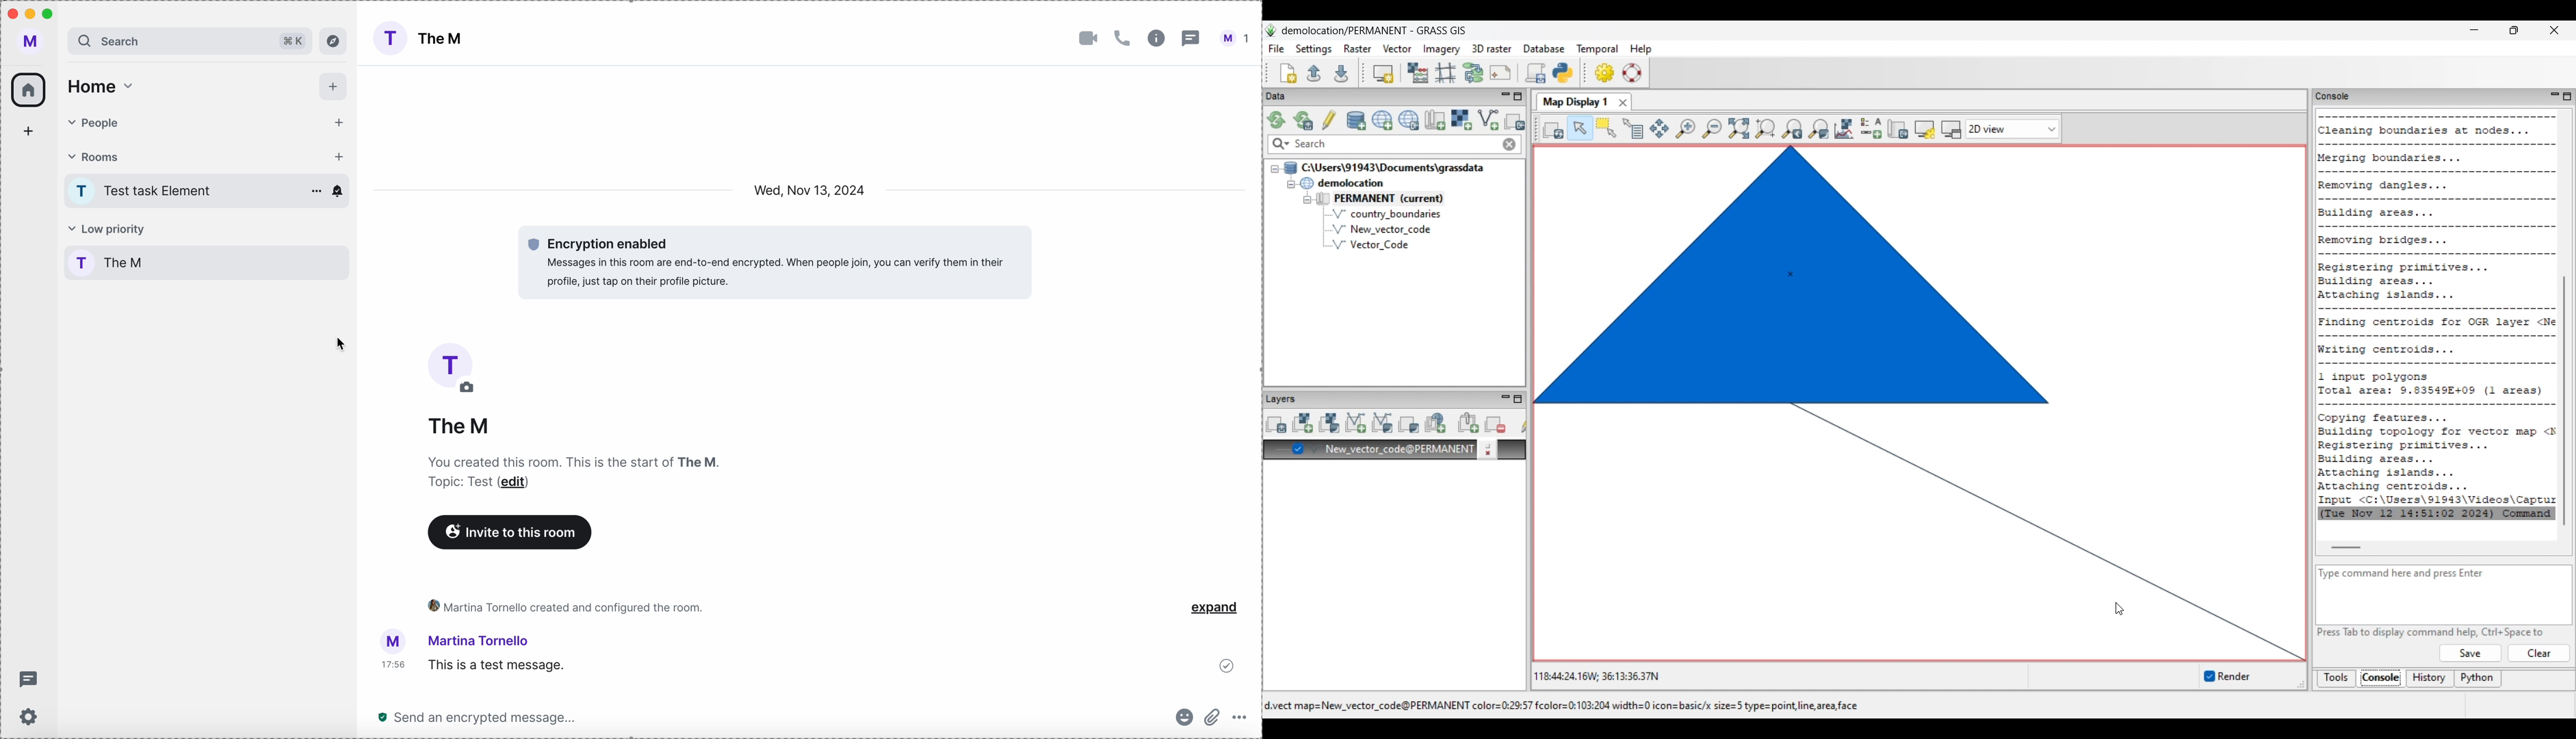  I want to click on user, so click(485, 640).